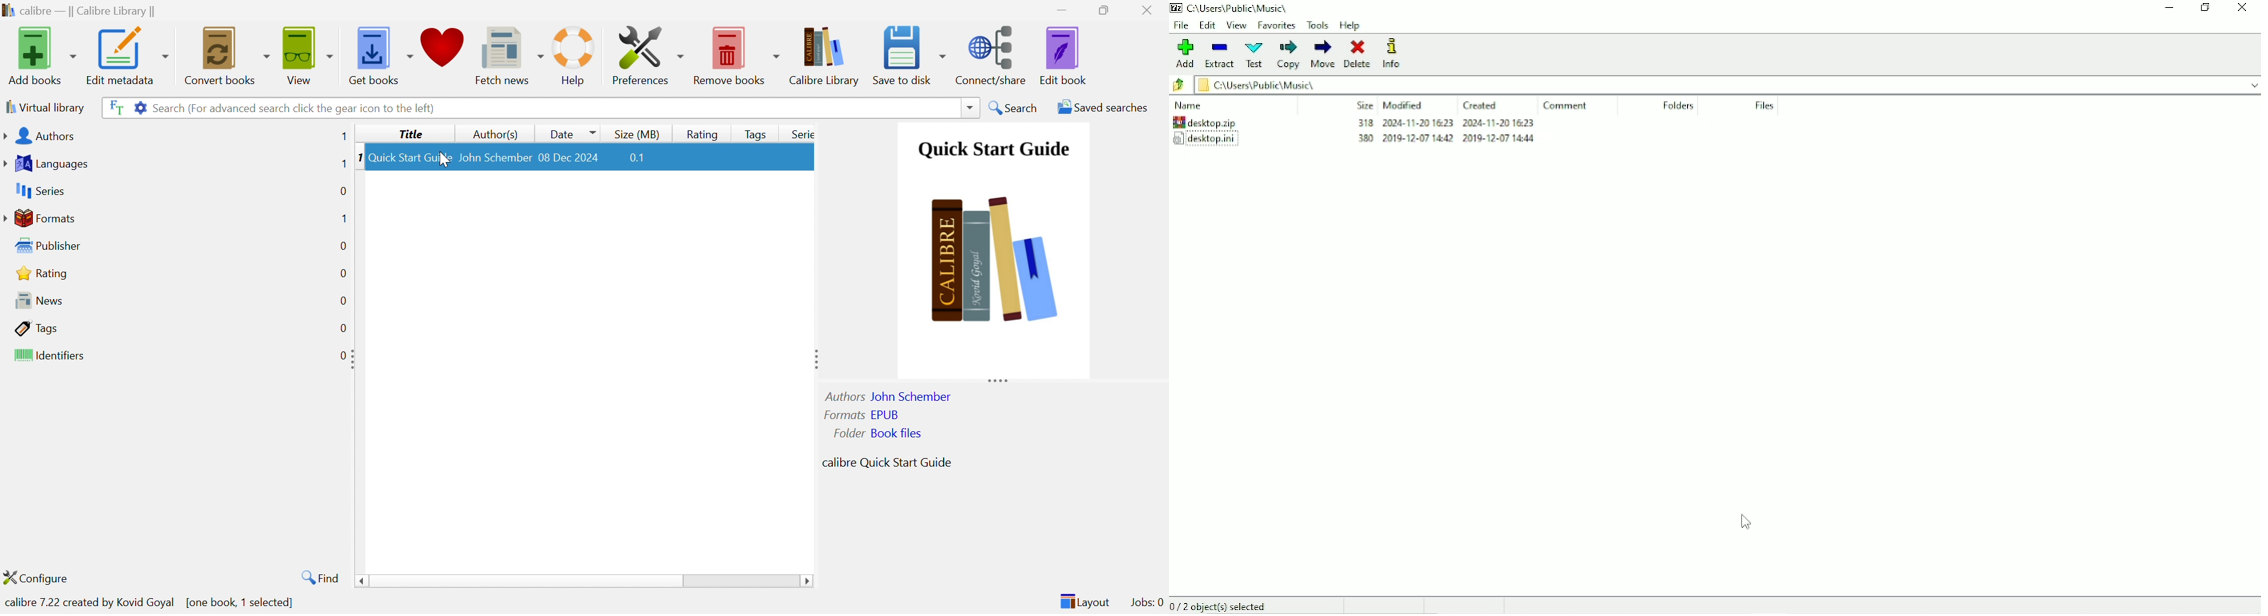  What do you see at coordinates (862, 414) in the screenshot?
I see `Formats EPUB` at bounding box center [862, 414].